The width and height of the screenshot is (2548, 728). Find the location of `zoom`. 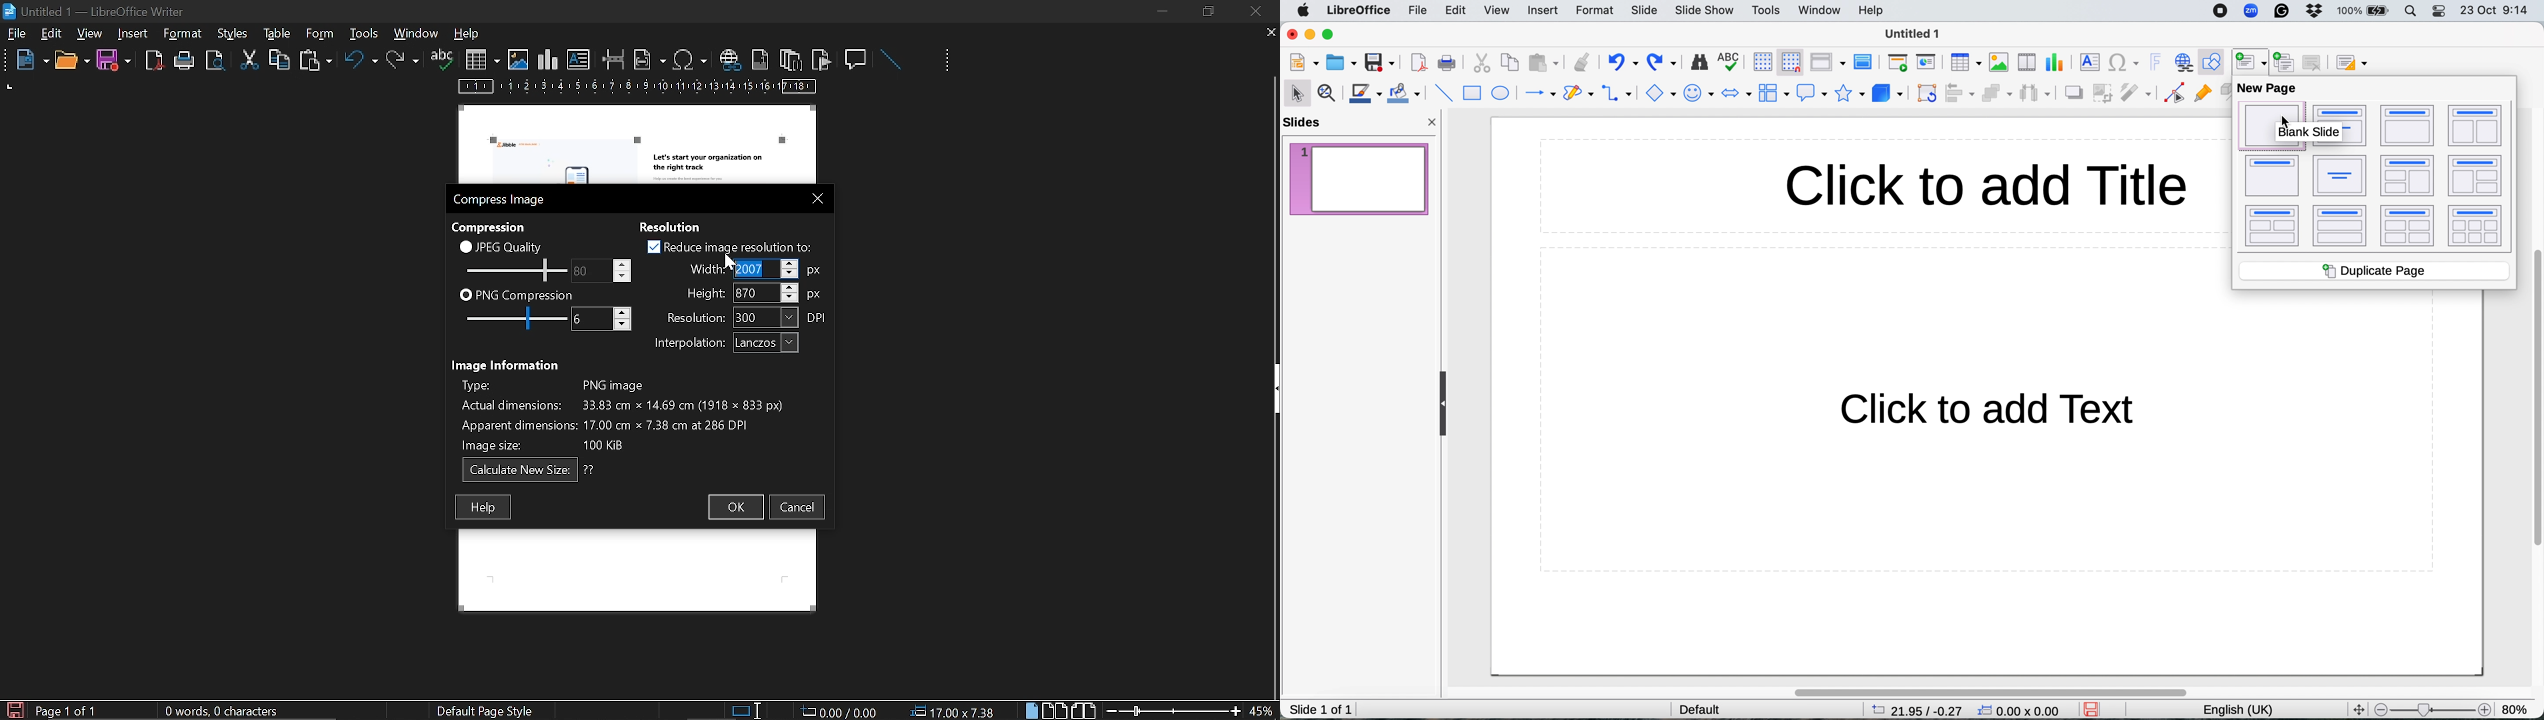

zoom is located at coordinates (2253, 12).